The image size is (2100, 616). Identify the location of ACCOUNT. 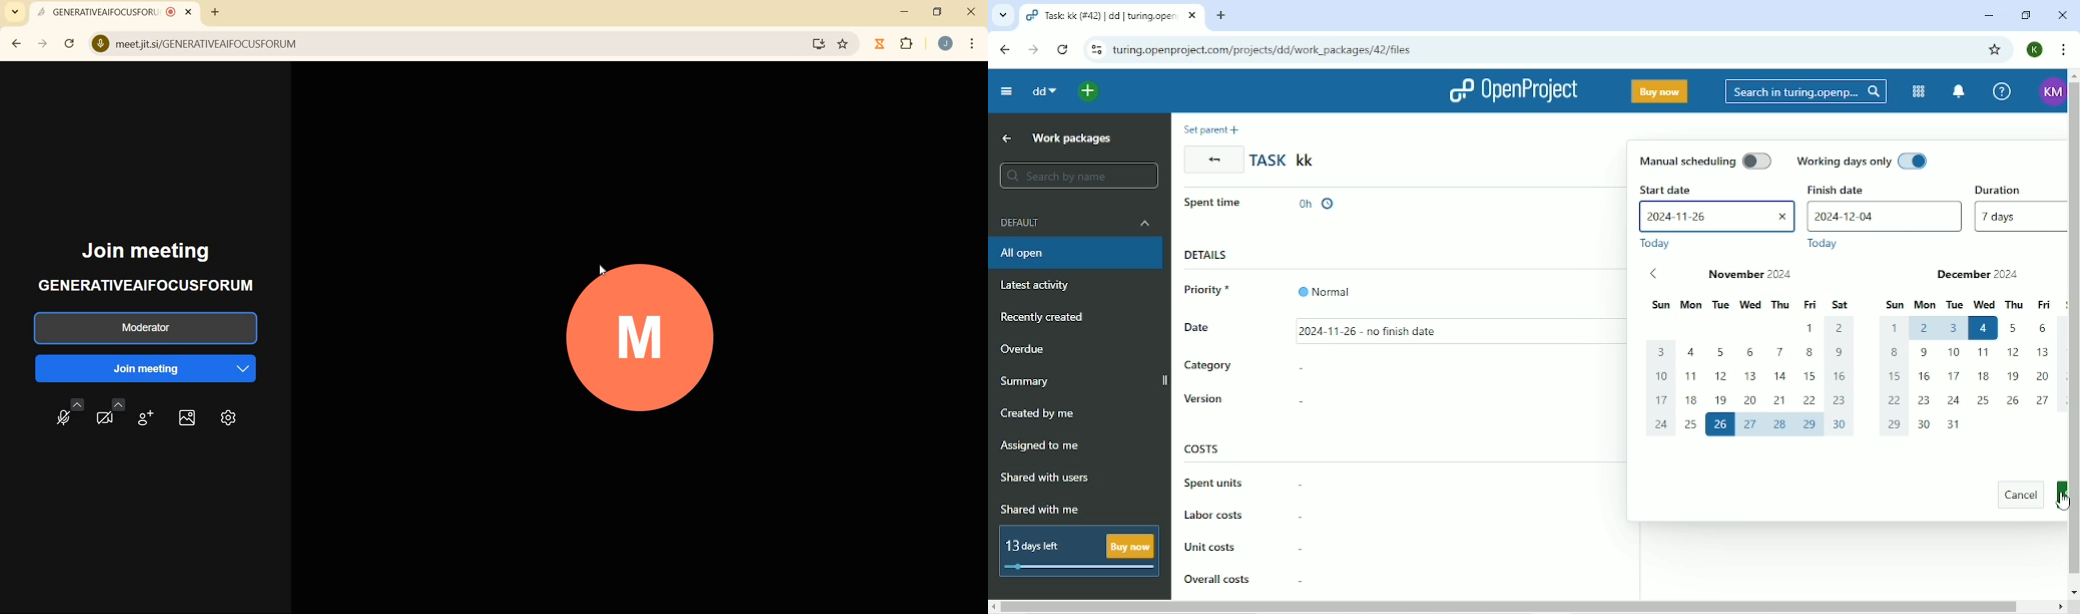
(946, 44).